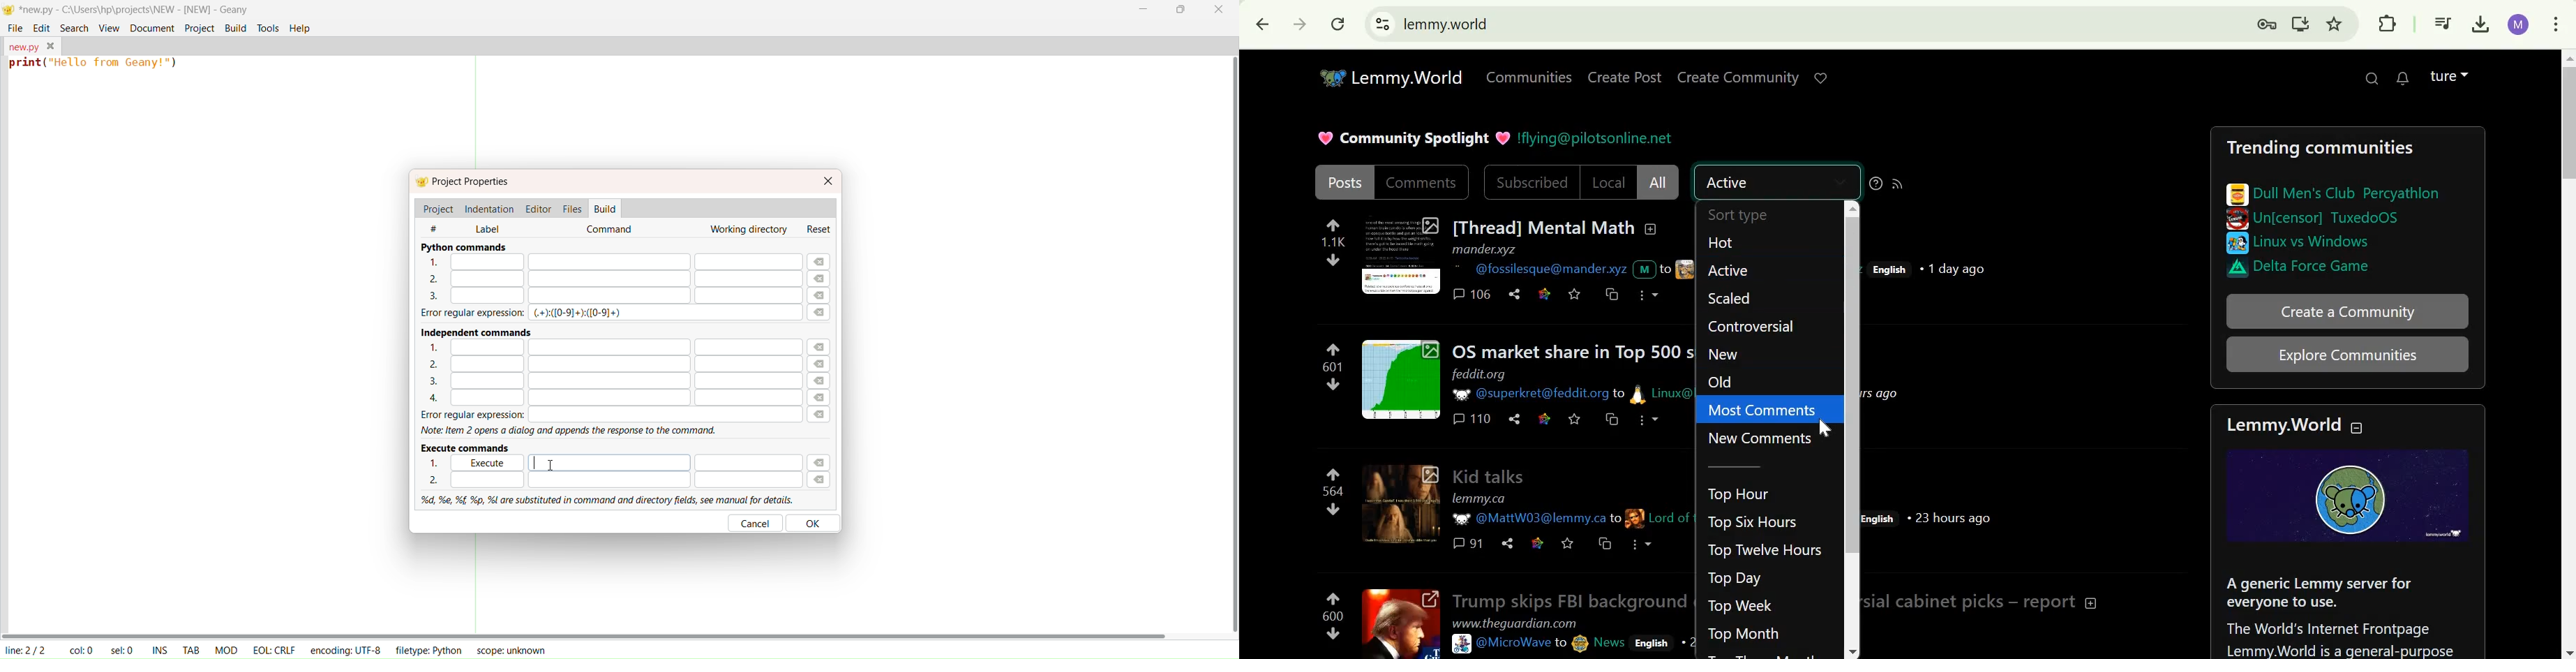  What do you see at coordinates (2268, 24) in the screenshot?
I see `Manage your passwords` at bounding box center [2268, 24].